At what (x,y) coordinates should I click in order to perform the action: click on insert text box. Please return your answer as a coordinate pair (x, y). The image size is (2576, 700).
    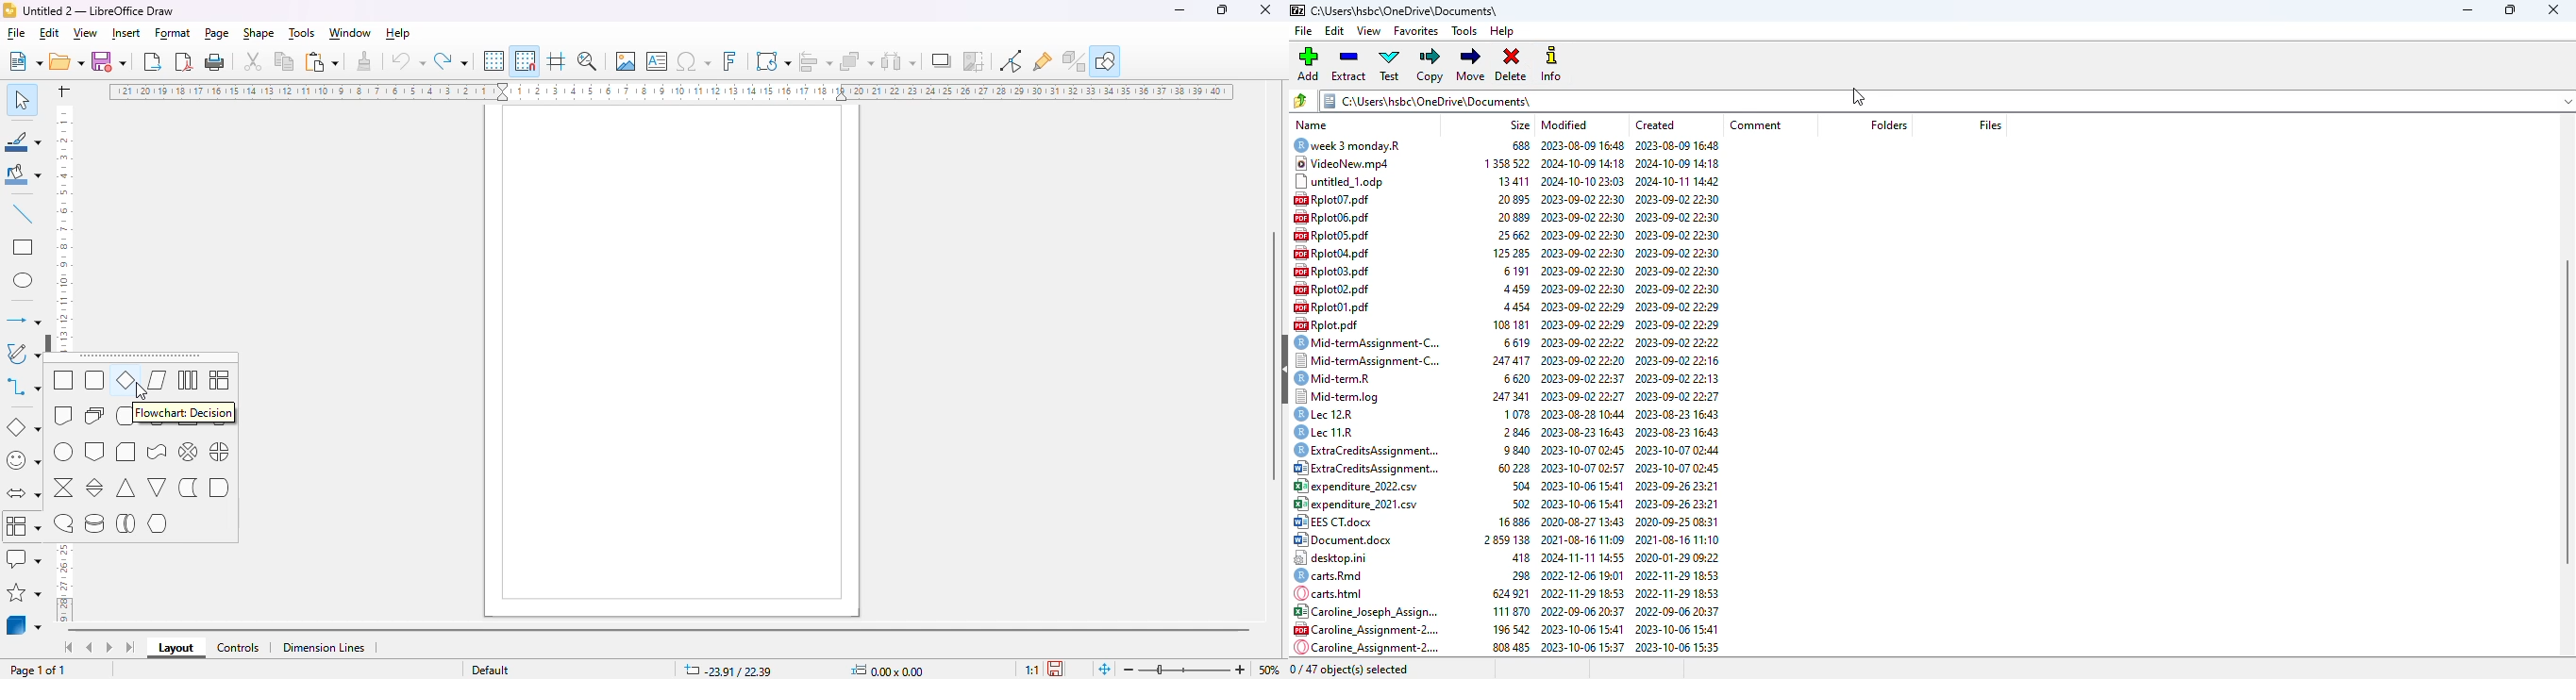
    Looking at the image, I should click on (657, 61).